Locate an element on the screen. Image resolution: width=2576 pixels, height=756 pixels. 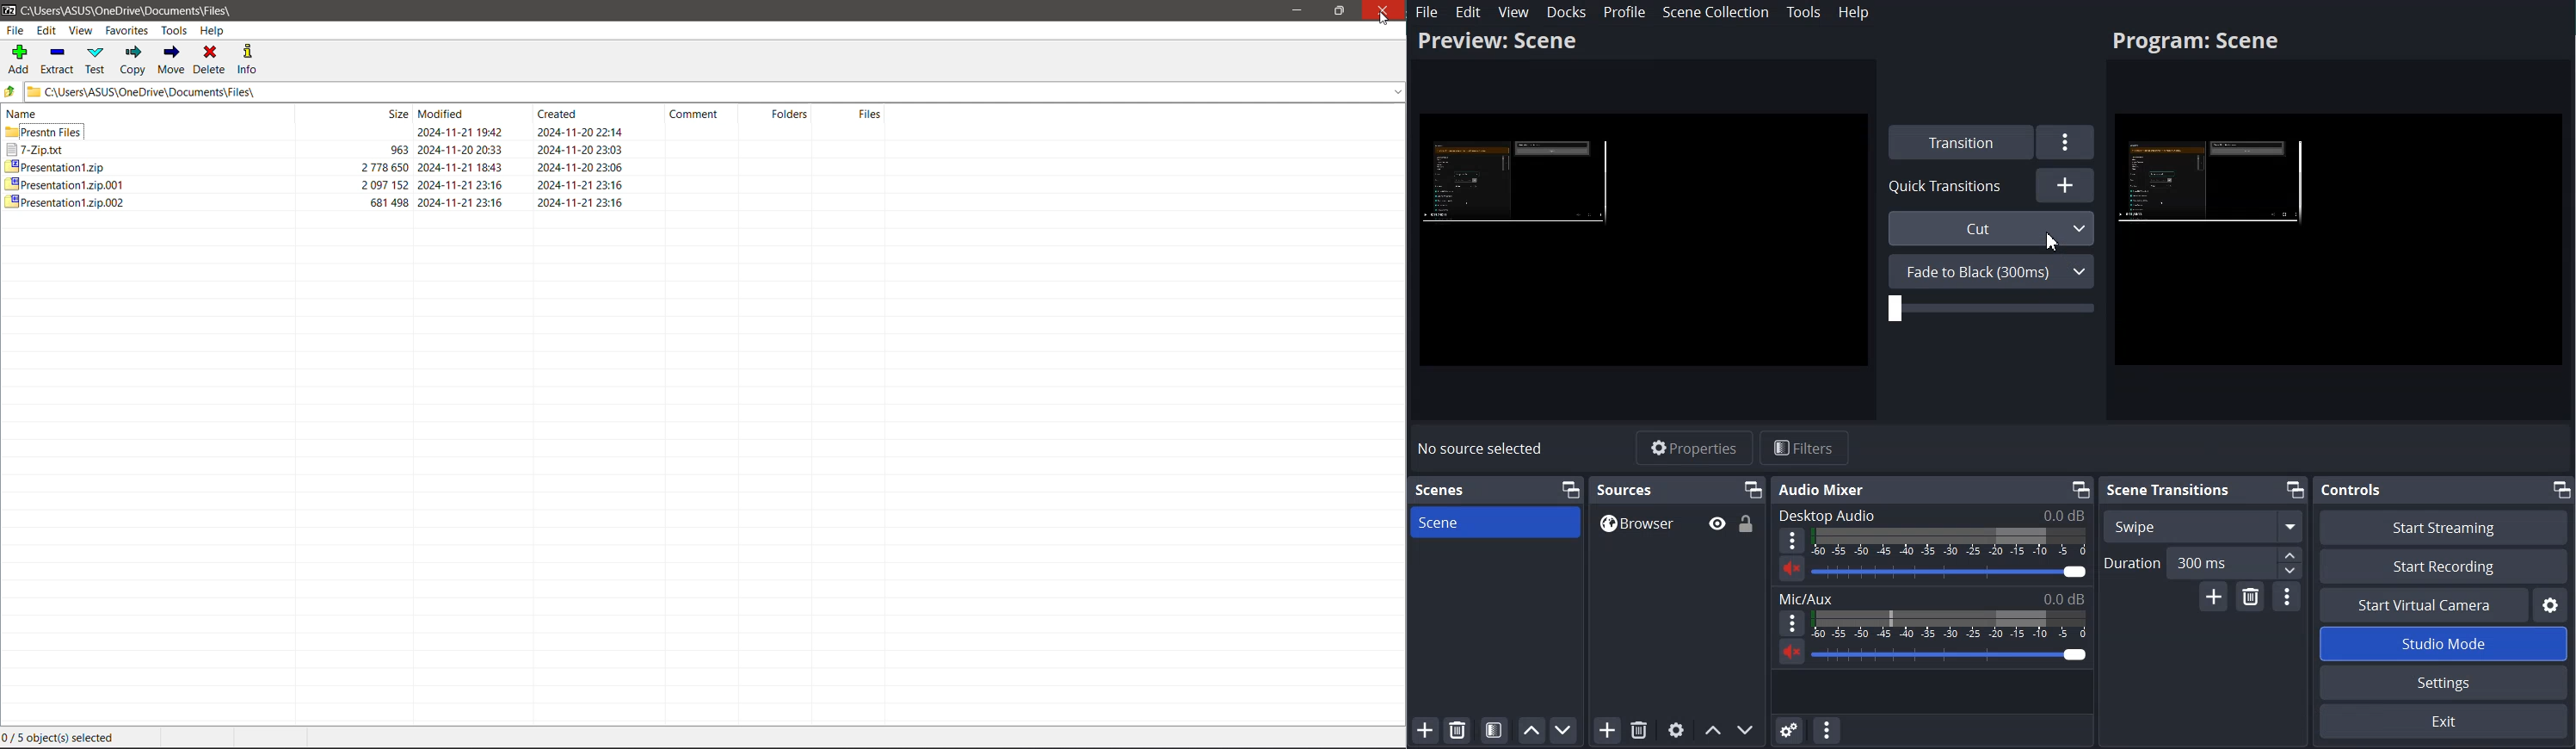
Remove selected Source is located at coordinates (1639, 730).